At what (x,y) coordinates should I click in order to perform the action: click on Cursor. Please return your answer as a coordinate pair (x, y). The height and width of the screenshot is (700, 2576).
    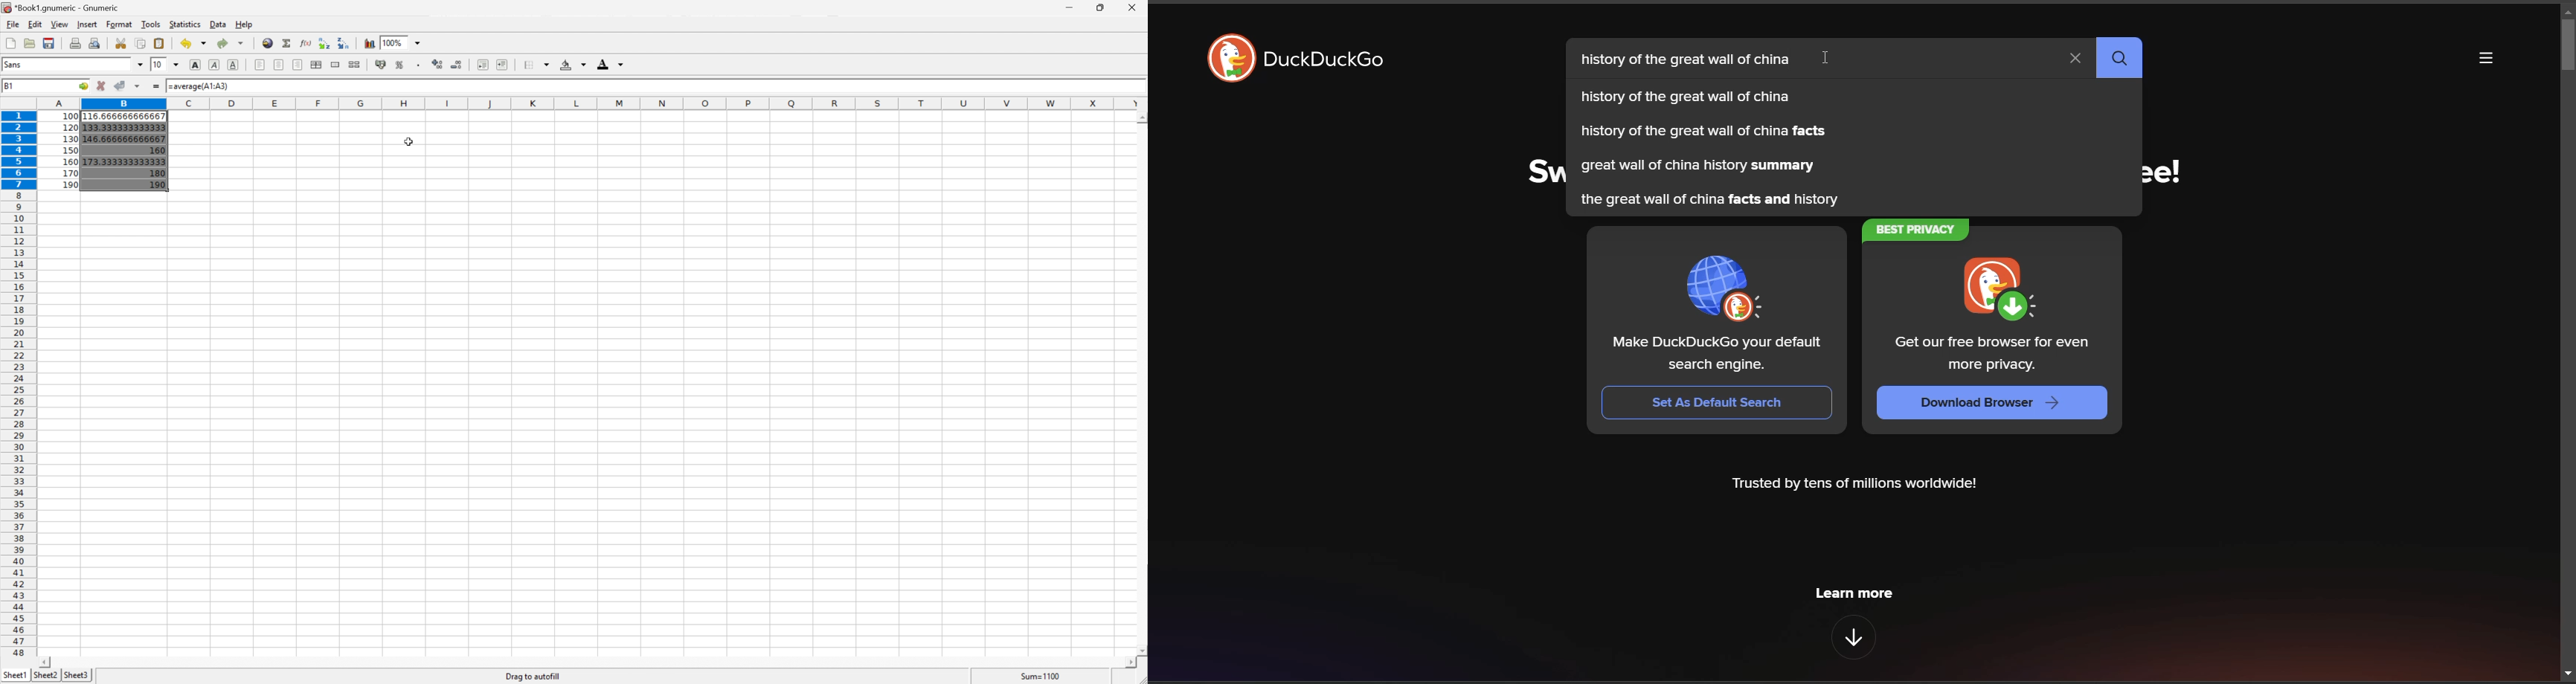
    Looking at the image, I should click on (410, 142).